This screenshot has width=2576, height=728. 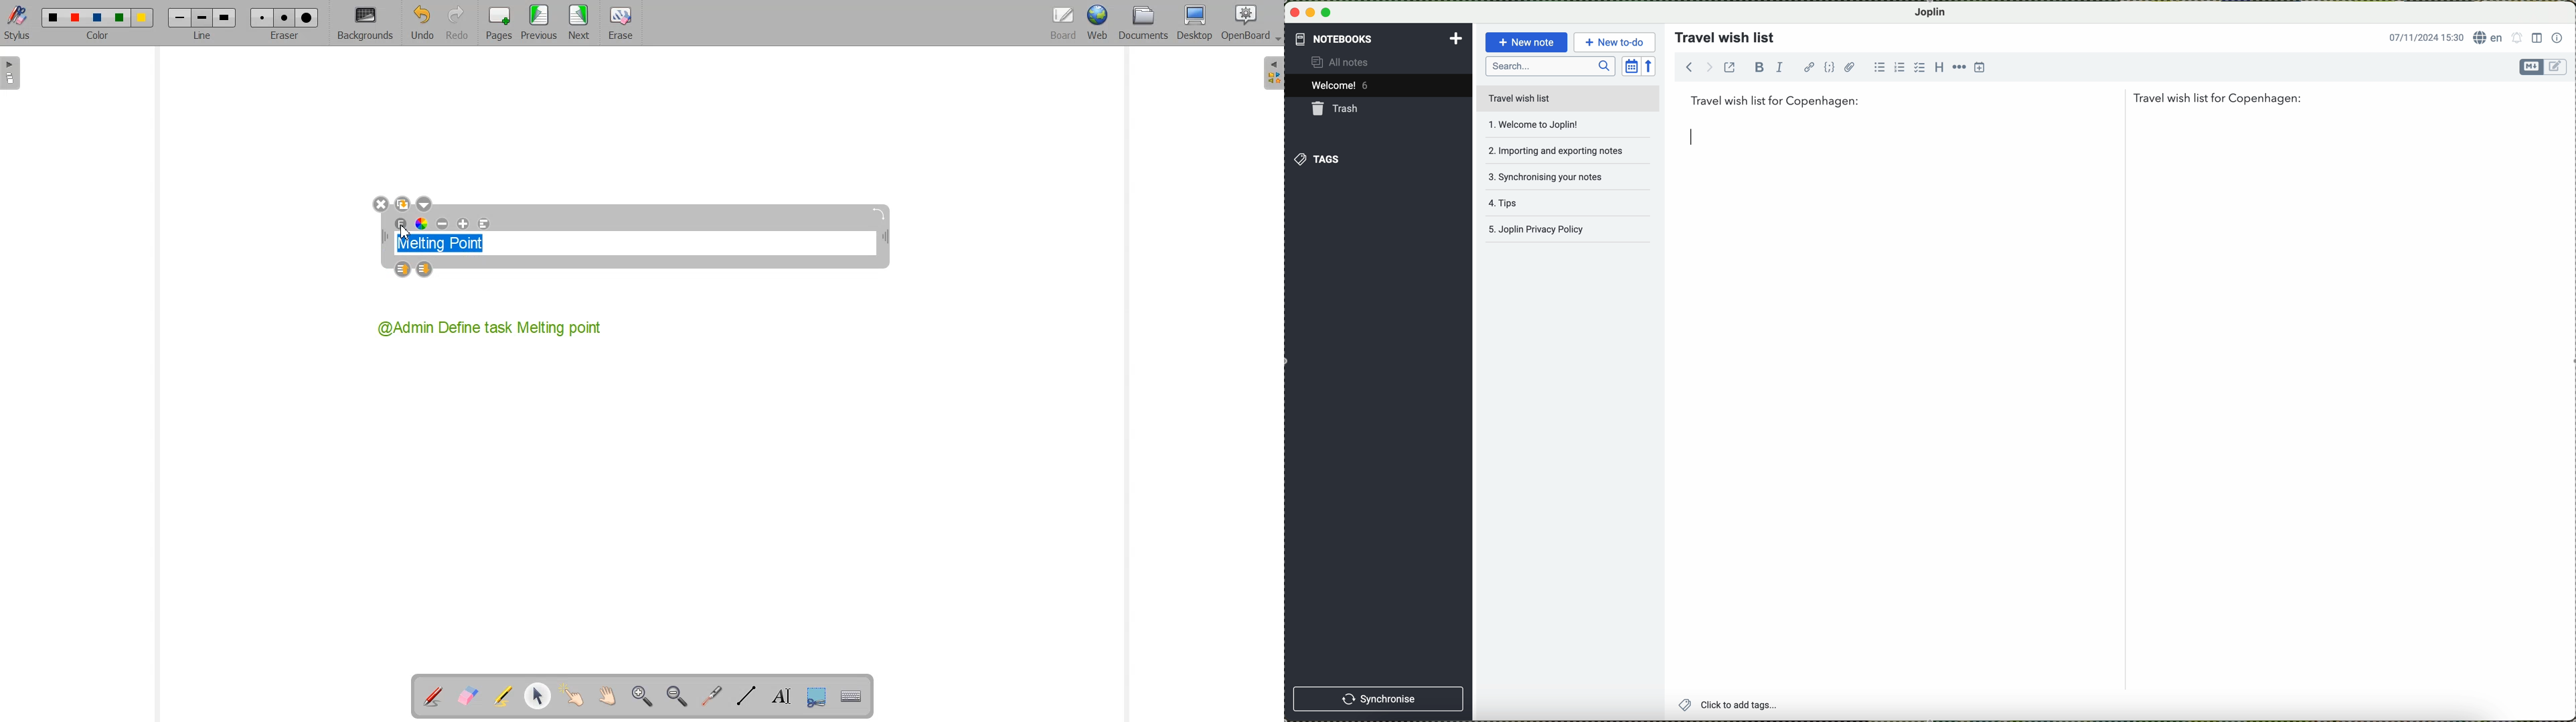 I want to click on new note button, so click(x=1525, y=42).